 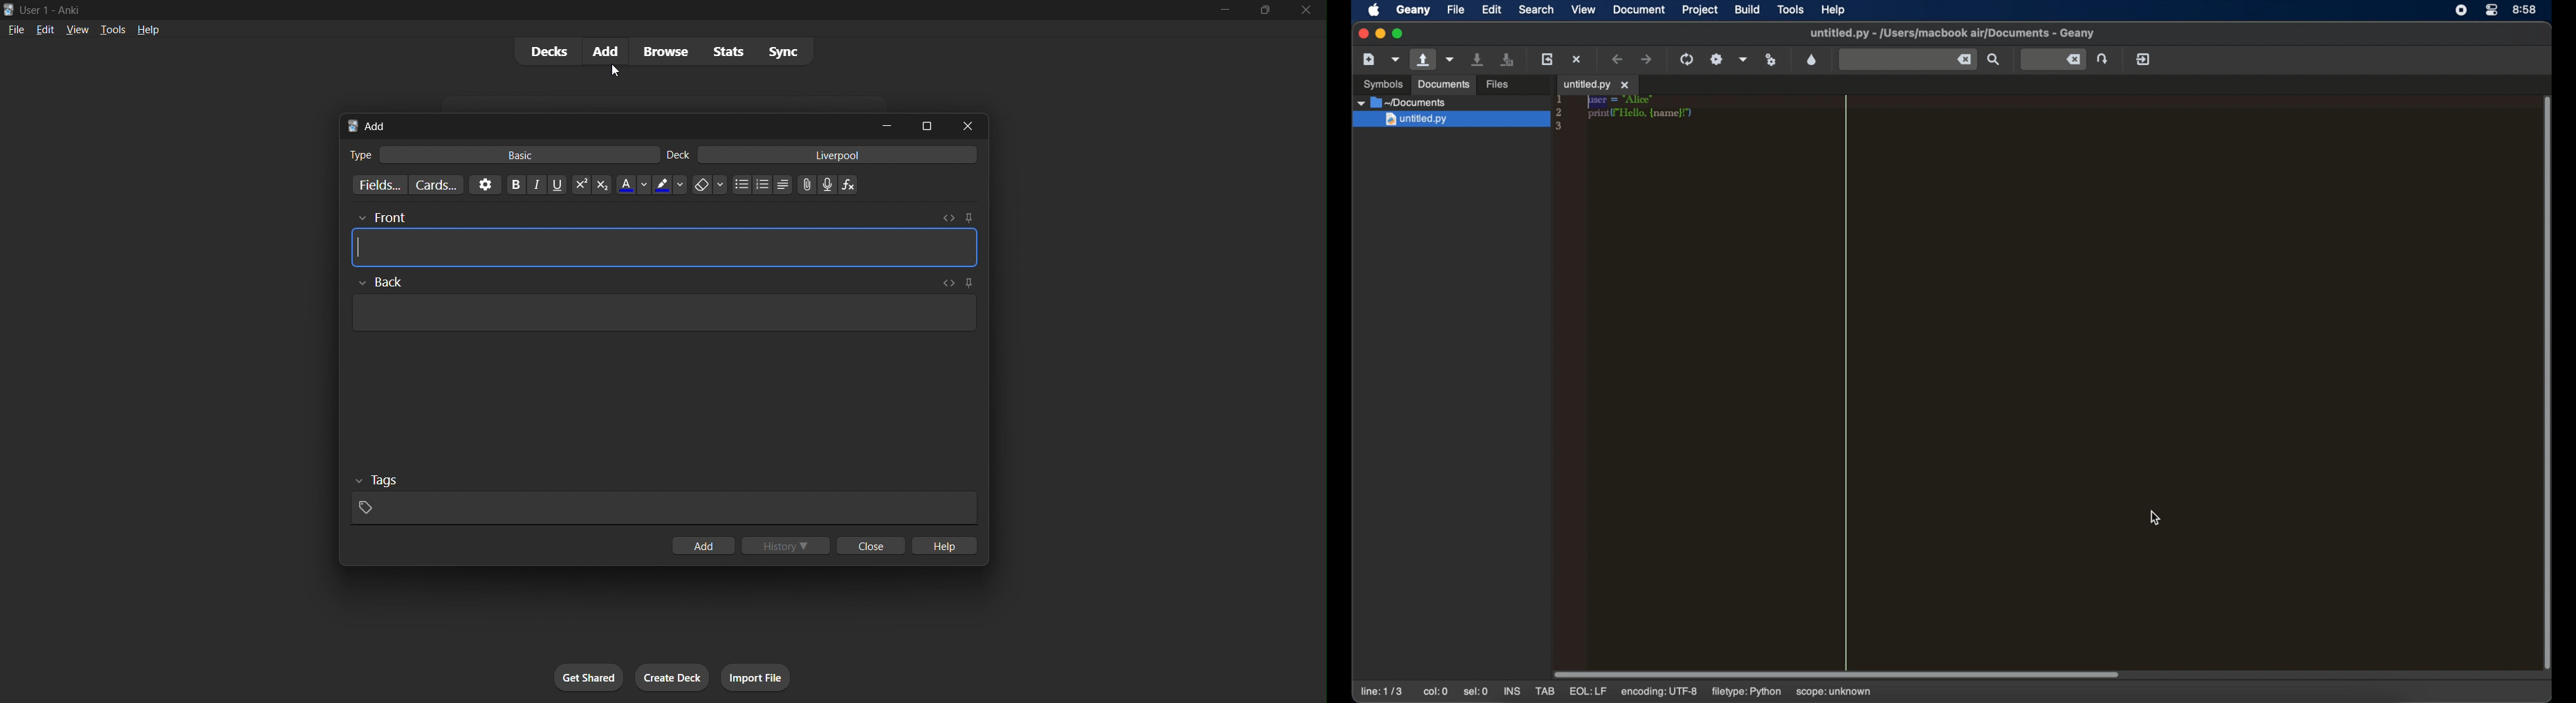 What do you see at coordinates (601, 52) in the screenshot?
I see `add` at bounding box center [601, 52].